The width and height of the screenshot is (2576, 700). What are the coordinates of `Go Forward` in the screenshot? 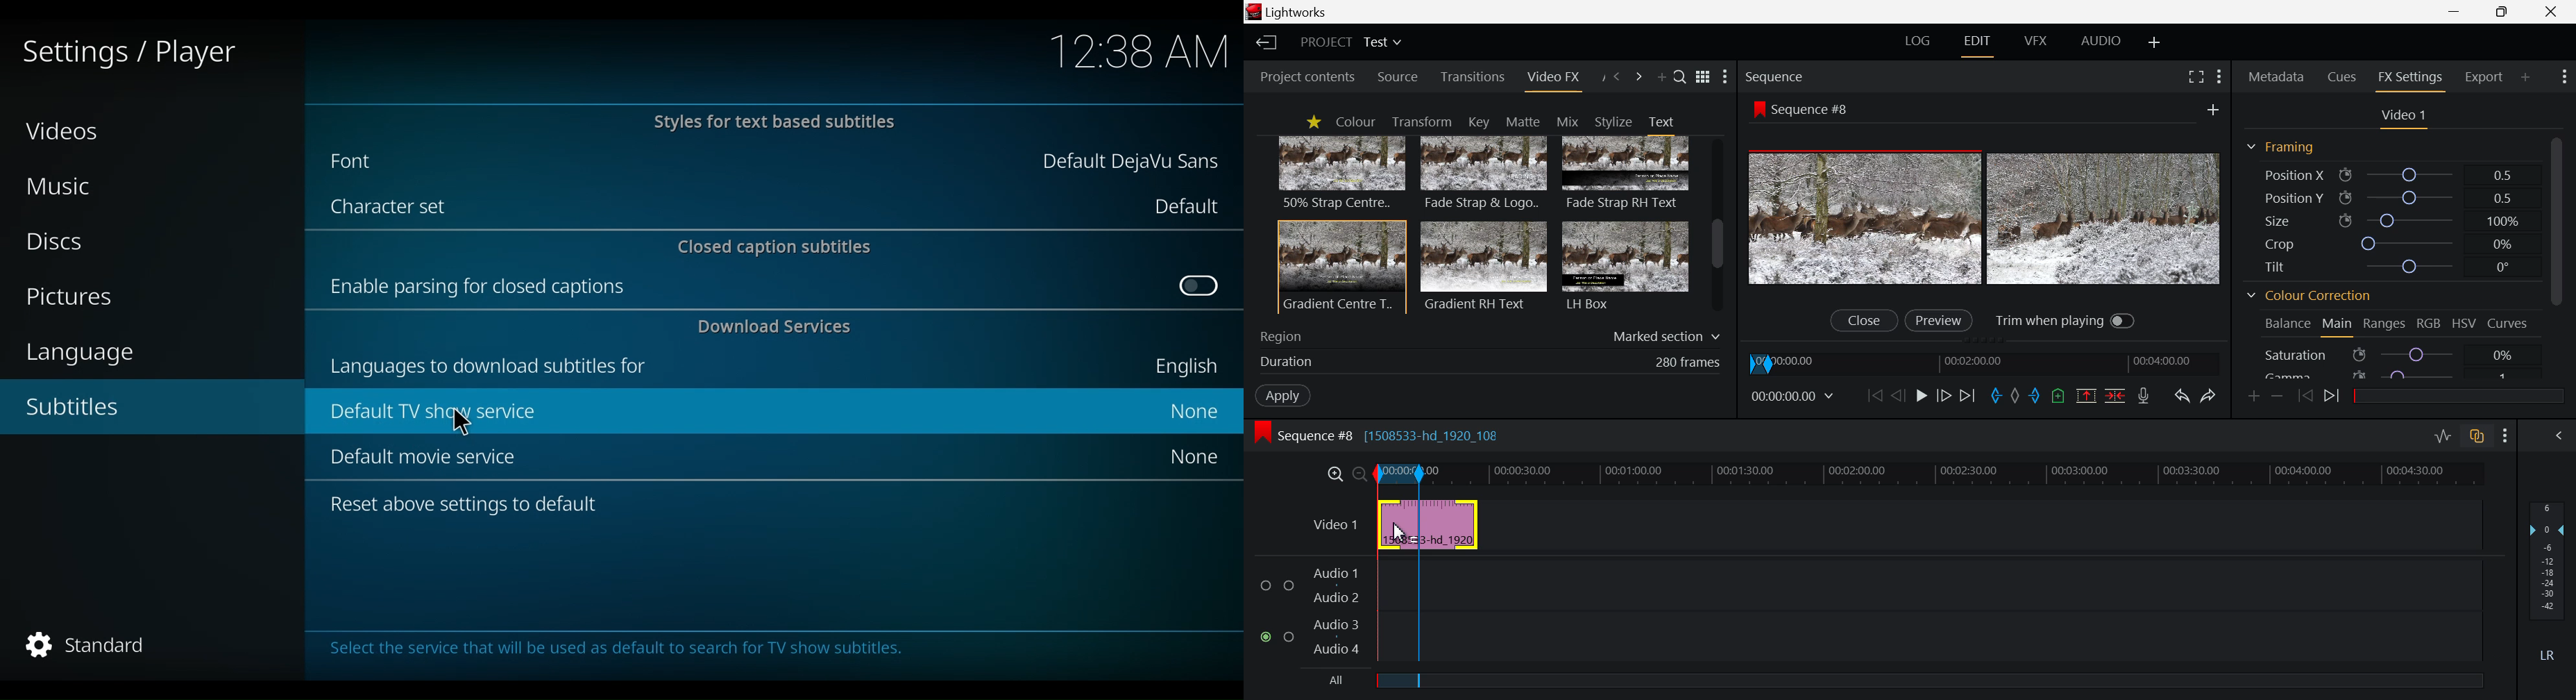 It's located at (1942, 394).